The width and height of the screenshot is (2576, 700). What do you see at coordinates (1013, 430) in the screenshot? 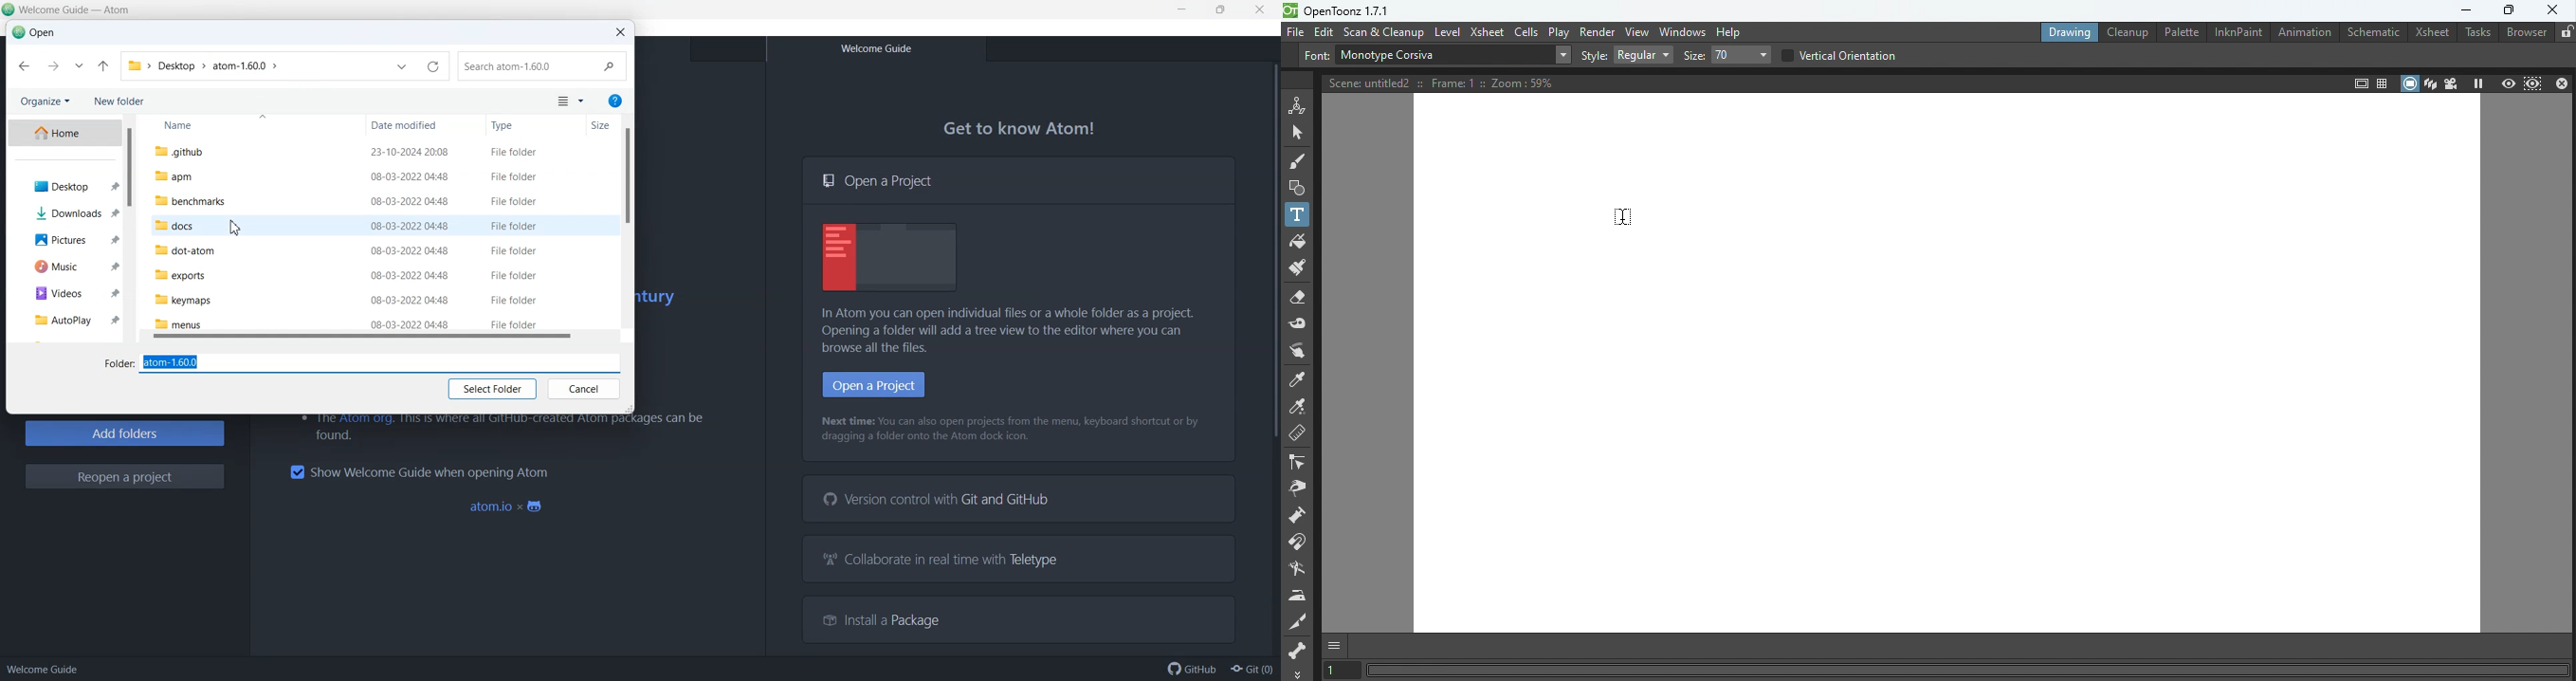
I see `Next time: You can also open projects from the menu, keyboard shortcut or by
dragging a folder onto the Atom dock icon.` at bounding box center [1013, 430].